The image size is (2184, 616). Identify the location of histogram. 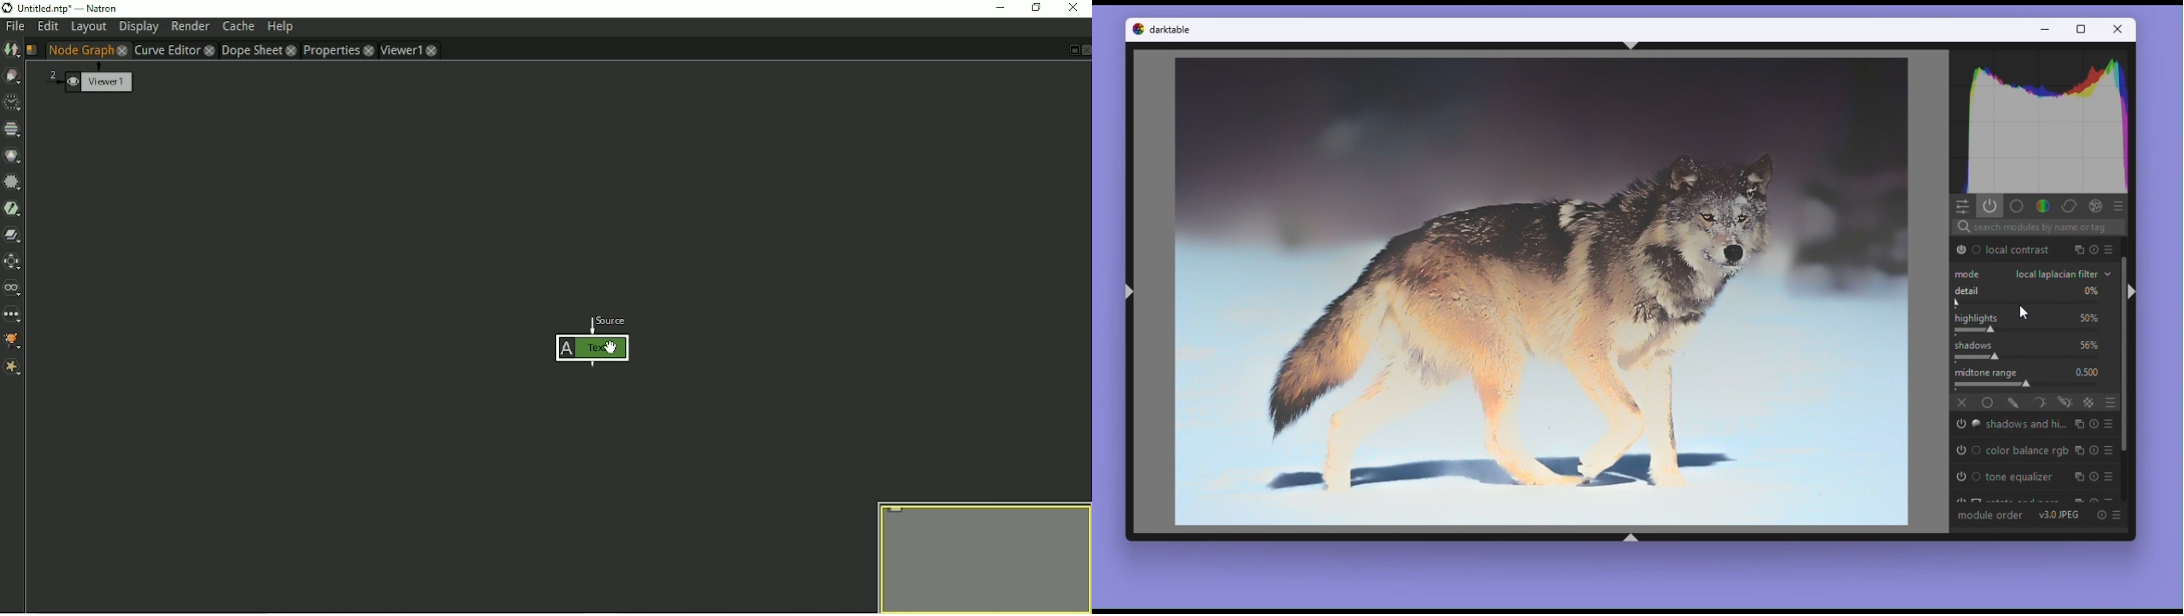
(2045, 120).